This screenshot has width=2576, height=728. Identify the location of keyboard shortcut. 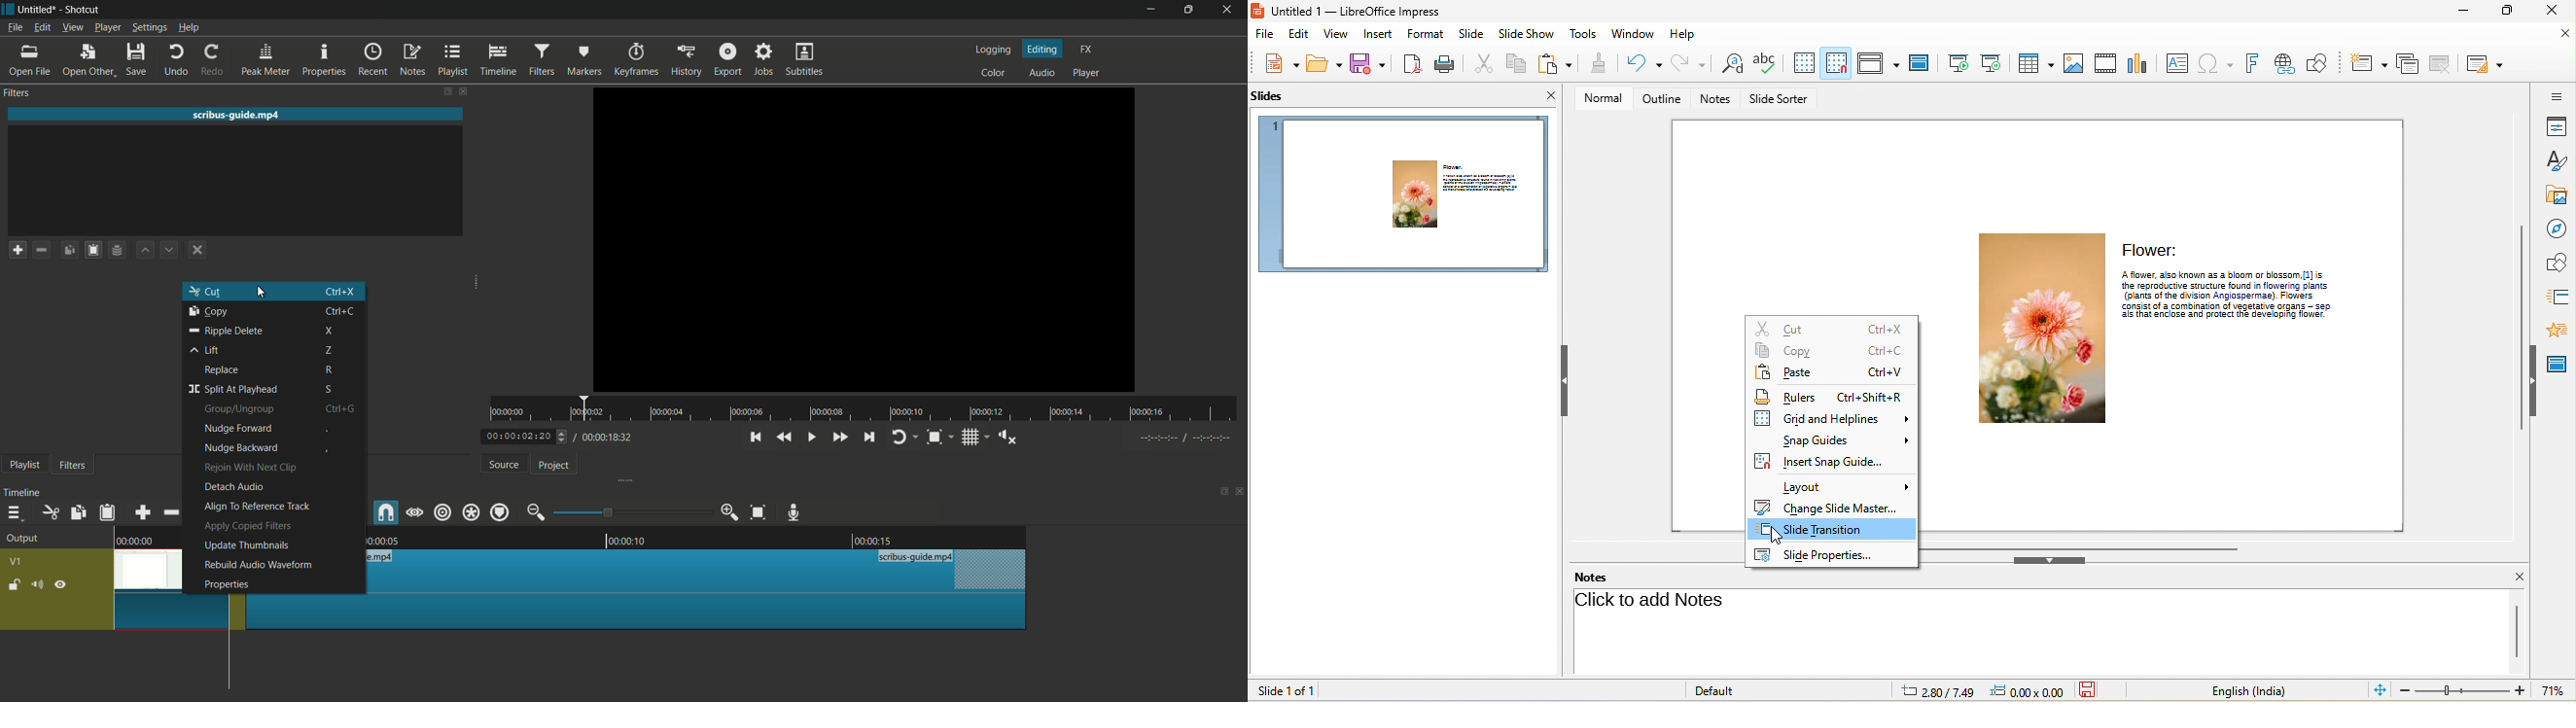
(337, 408).